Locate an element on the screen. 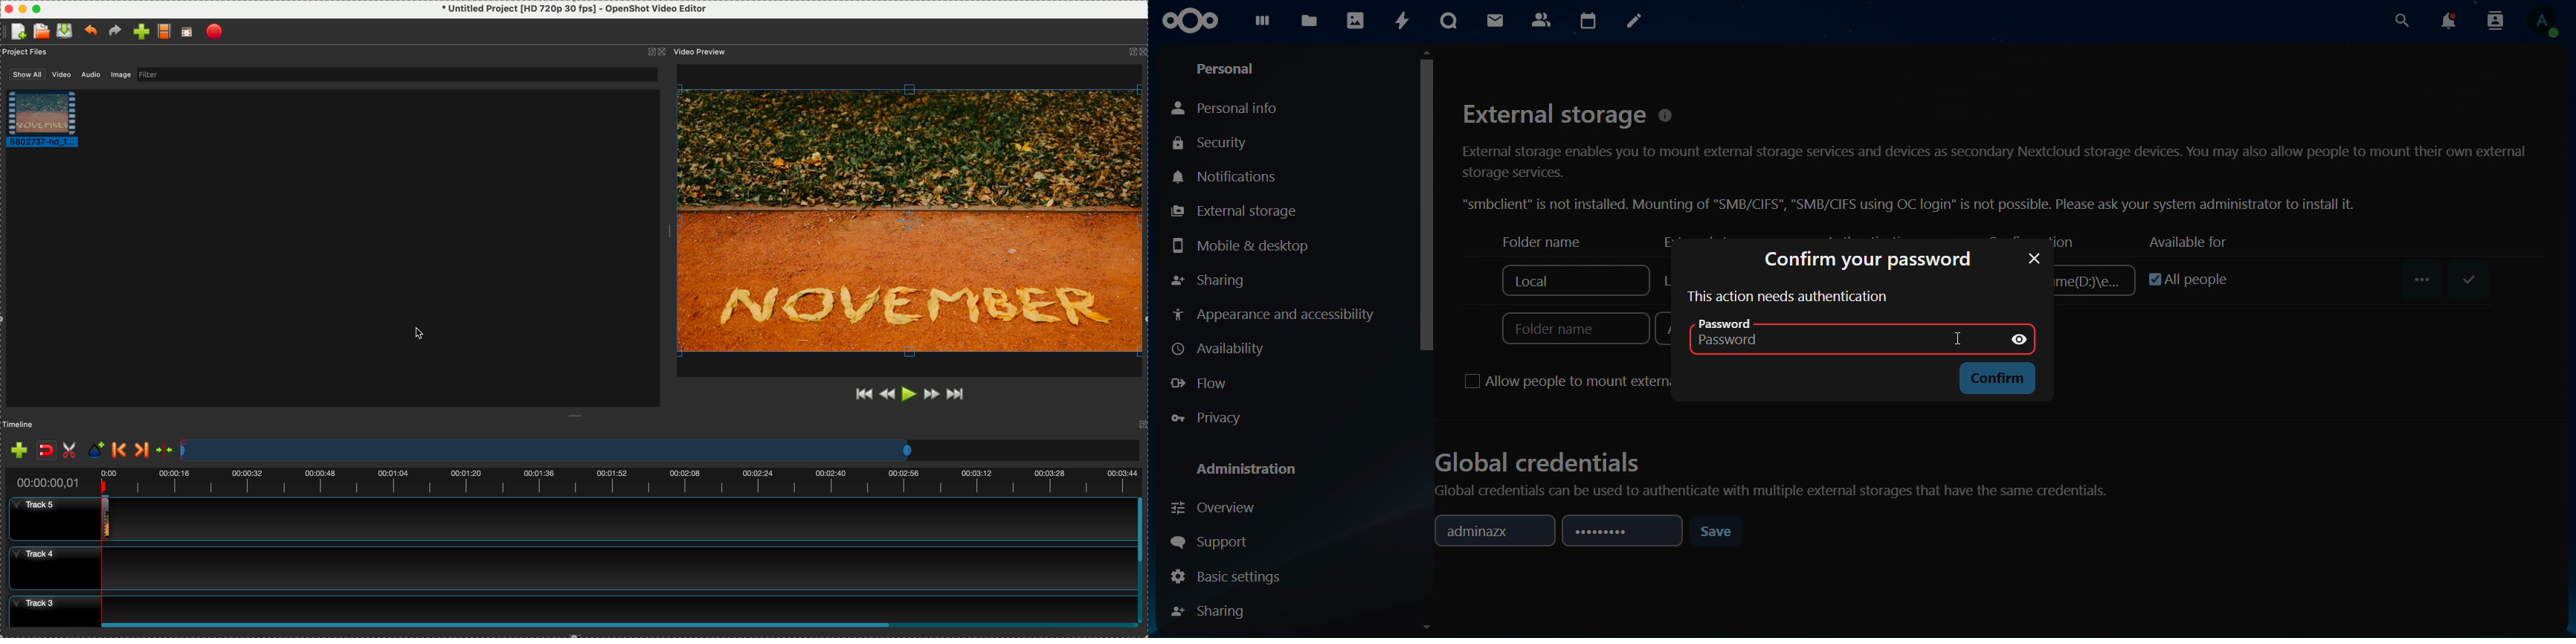 Image resolution: width=2576 pixels, height=644 pixels. export video is located at coordinates (216, 31).